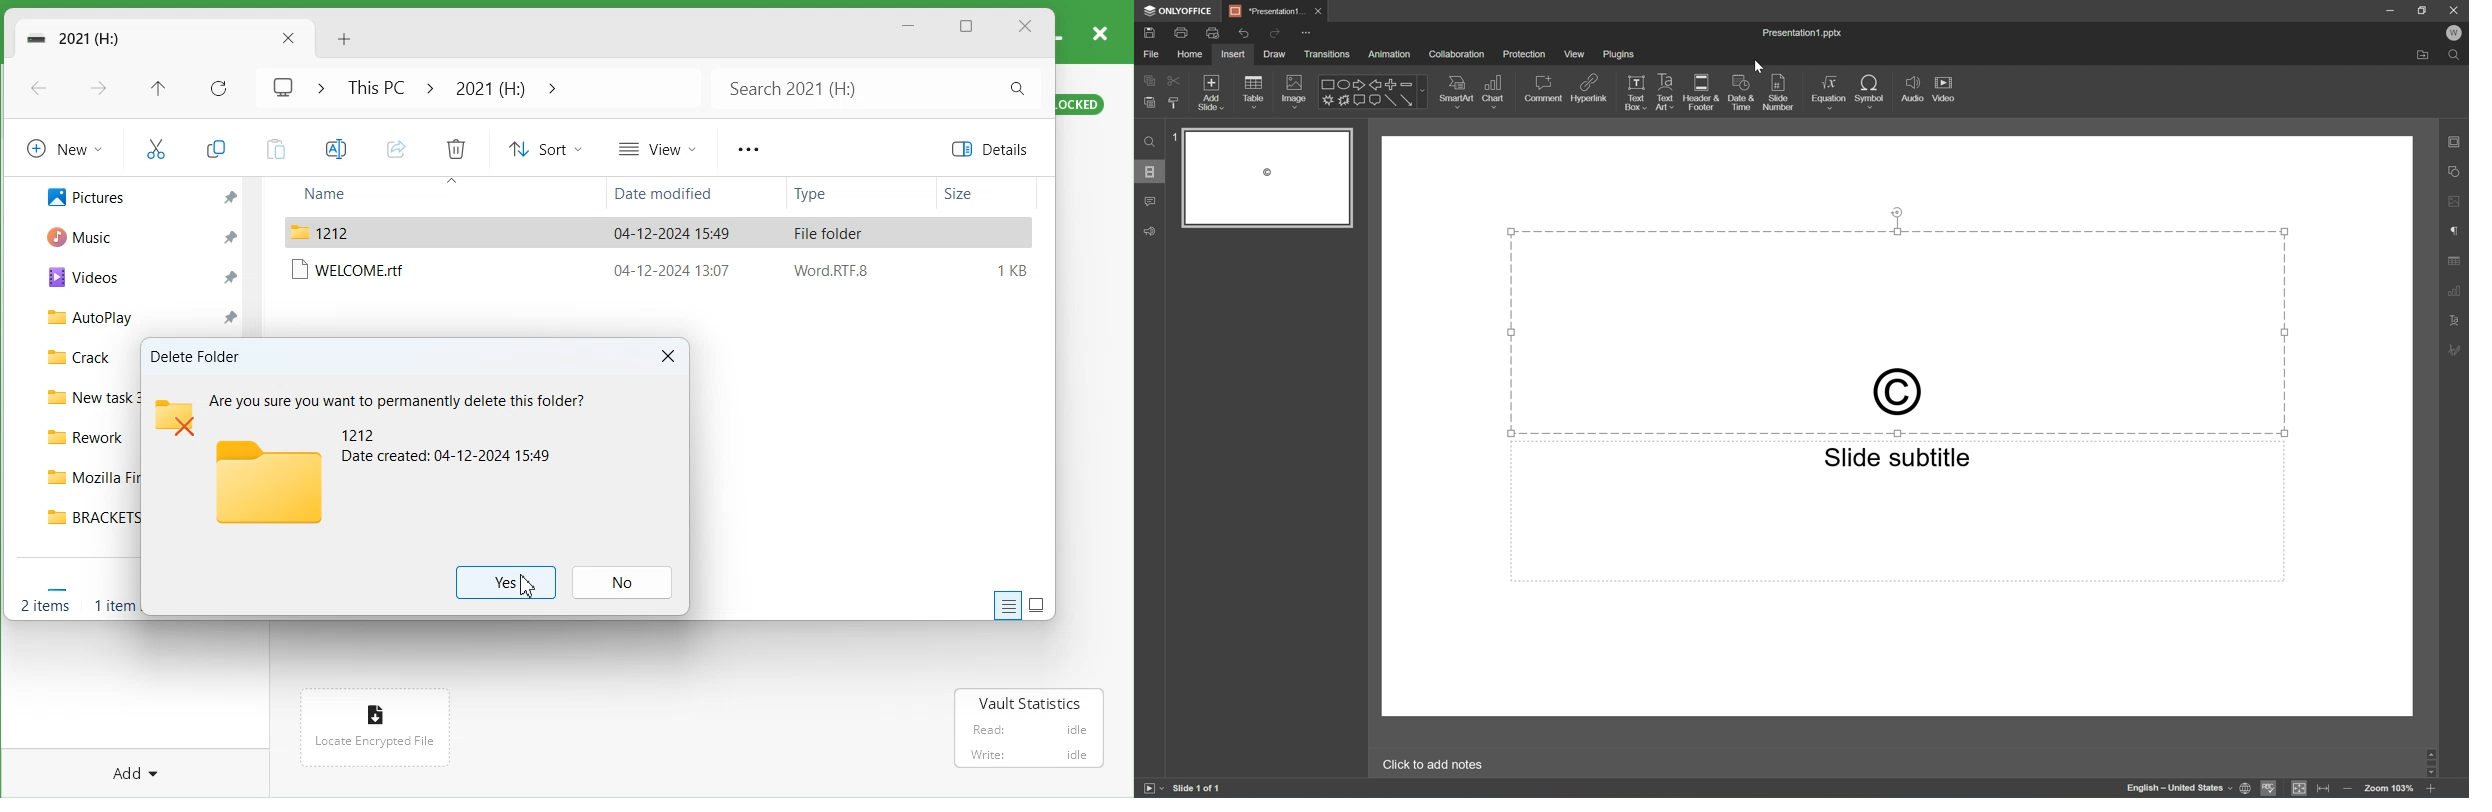  What do you see at coordinates (2454, 141) in the screenshot?
I see `Slide settings` at bounding box center [2454, 141].